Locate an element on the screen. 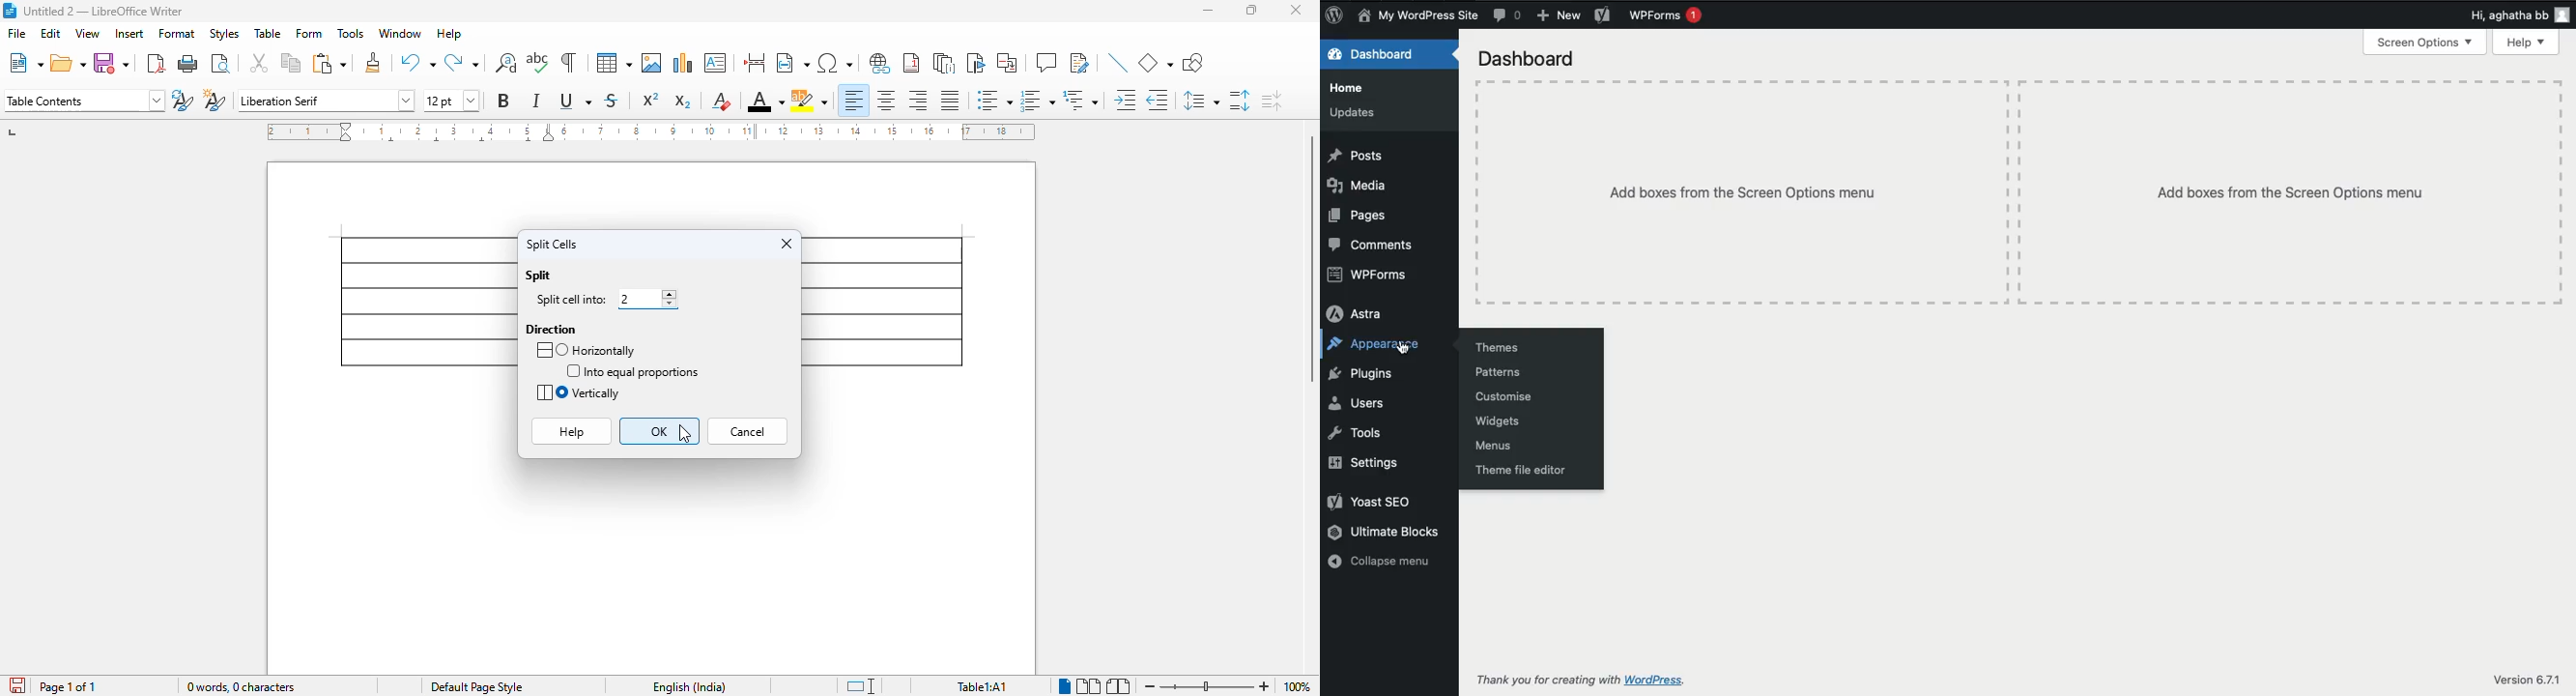 This screenshot has width=2576, height=700. select outline format is located at coordinates (1081, 100).